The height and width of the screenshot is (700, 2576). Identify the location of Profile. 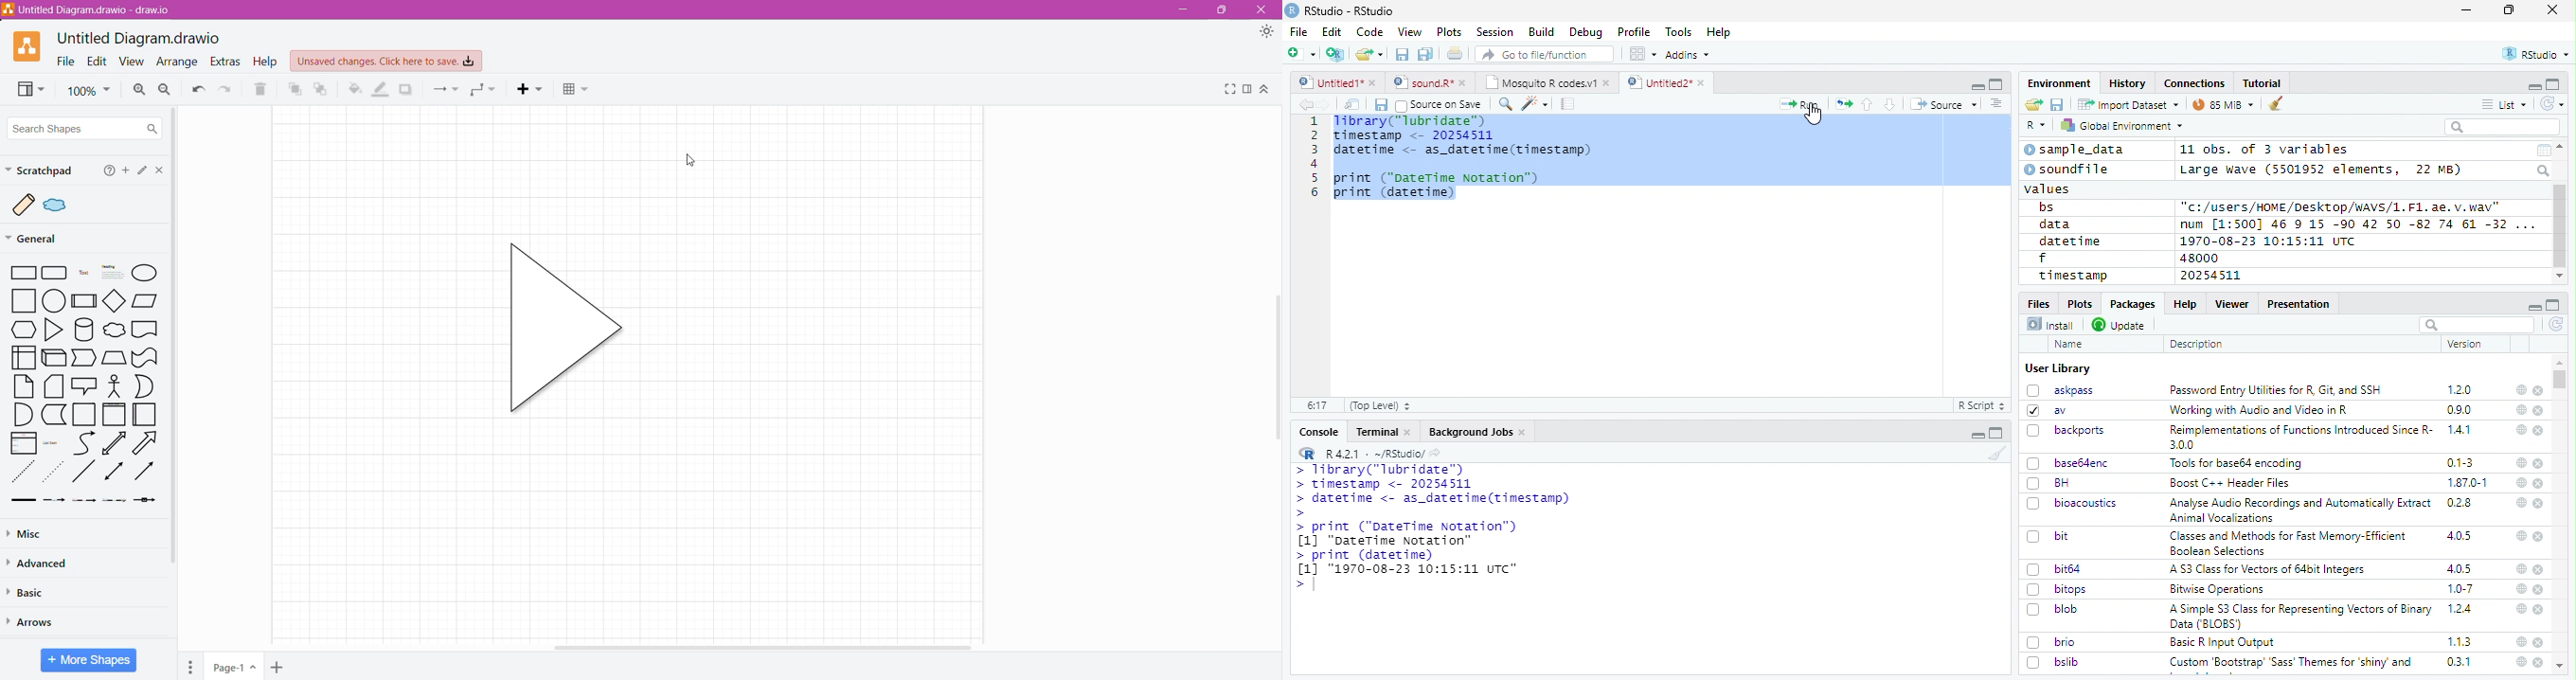
(1634, 32).